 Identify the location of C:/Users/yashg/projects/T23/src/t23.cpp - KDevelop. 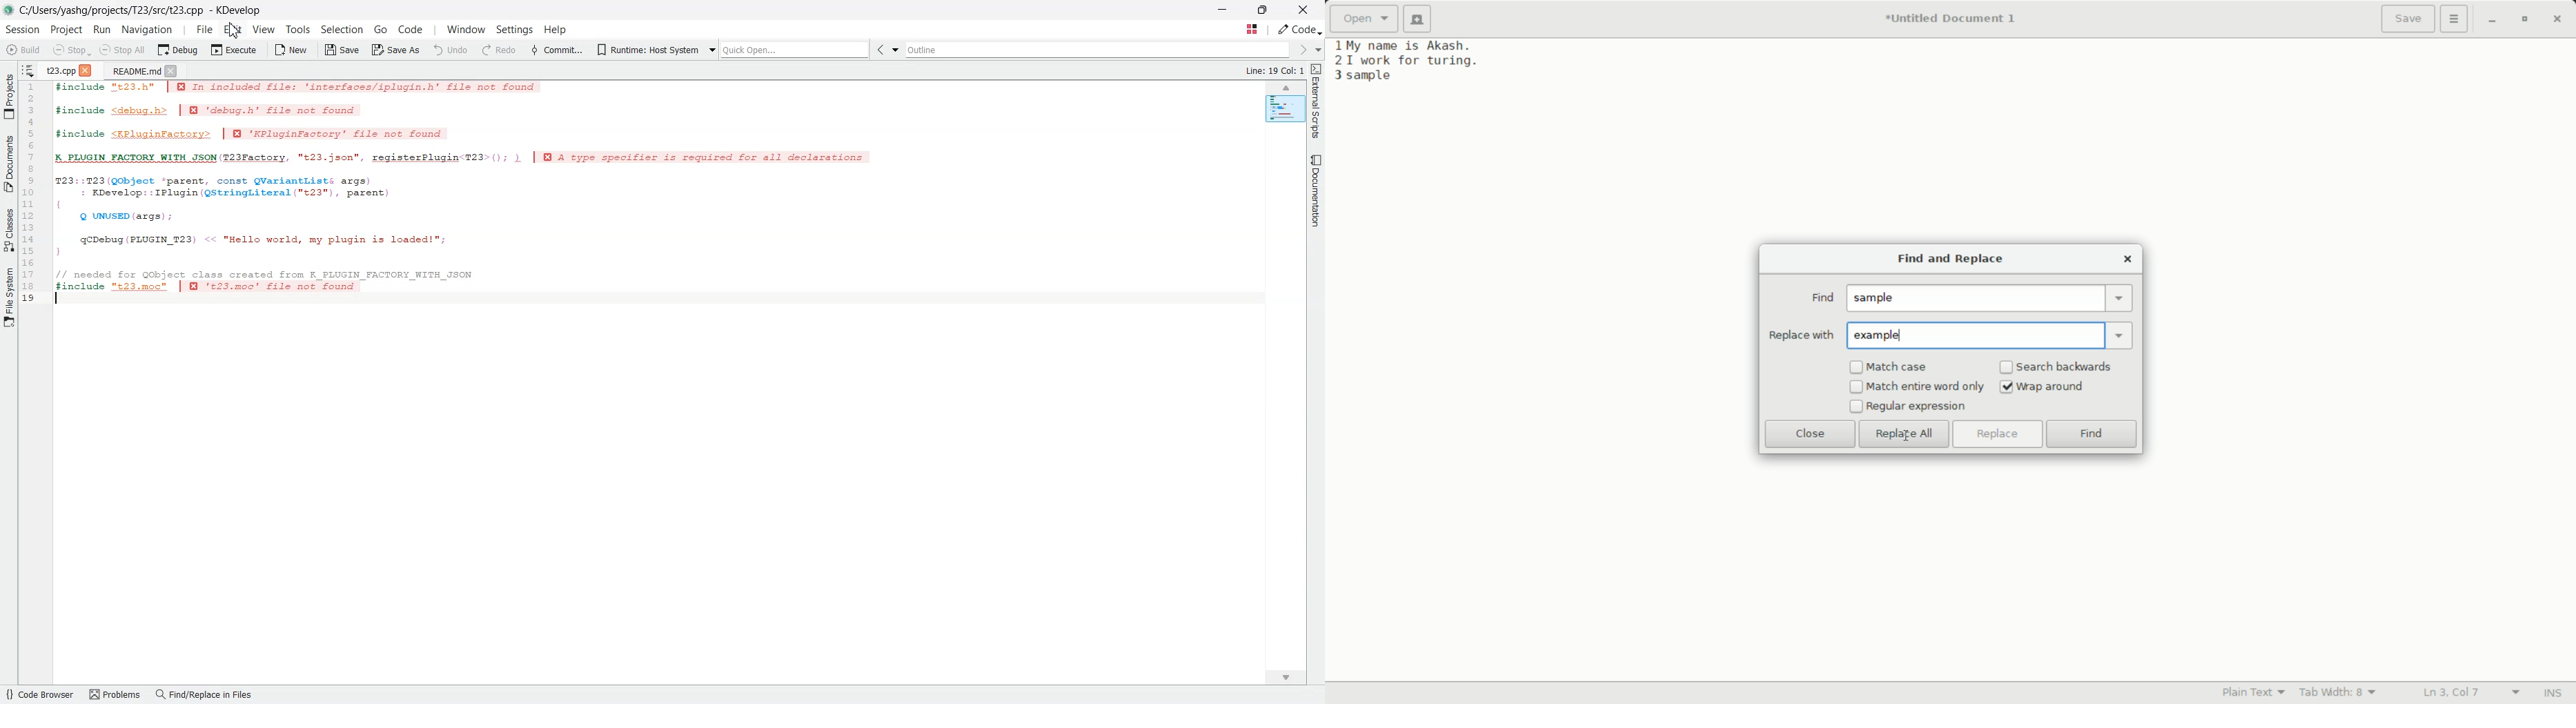
(143, 10).